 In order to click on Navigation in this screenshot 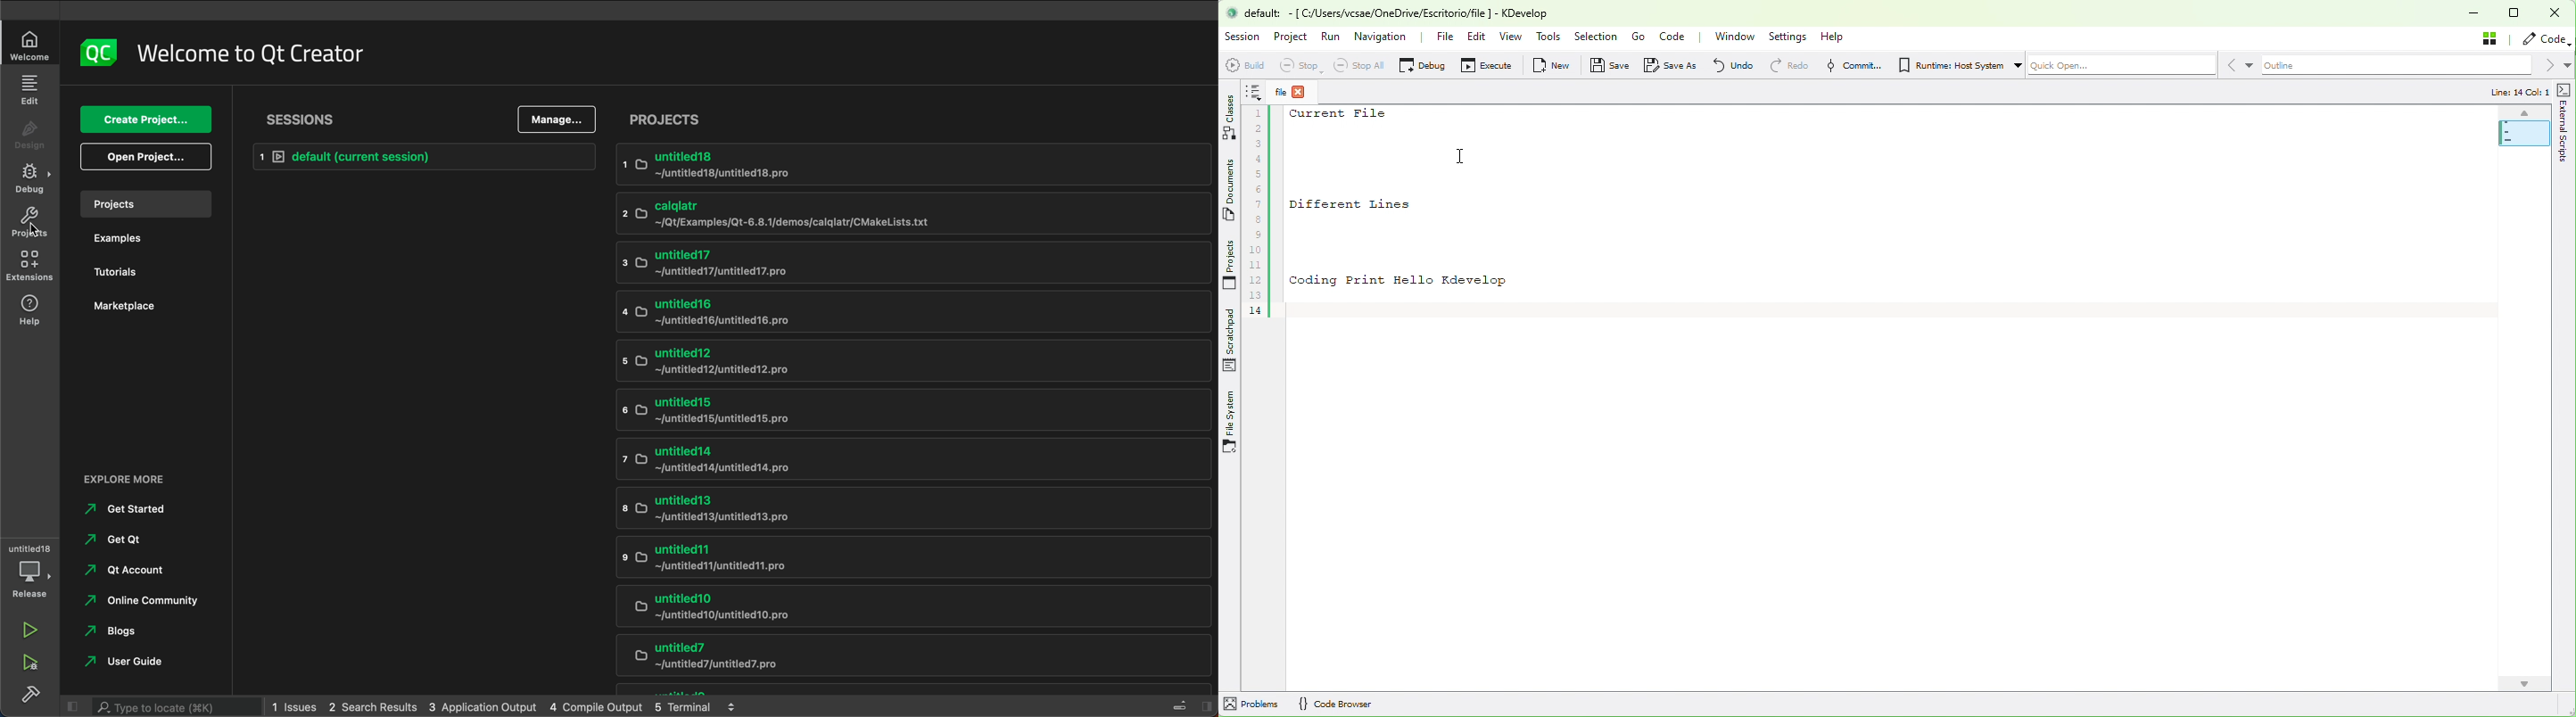, I will do `click(1384, 39)`.